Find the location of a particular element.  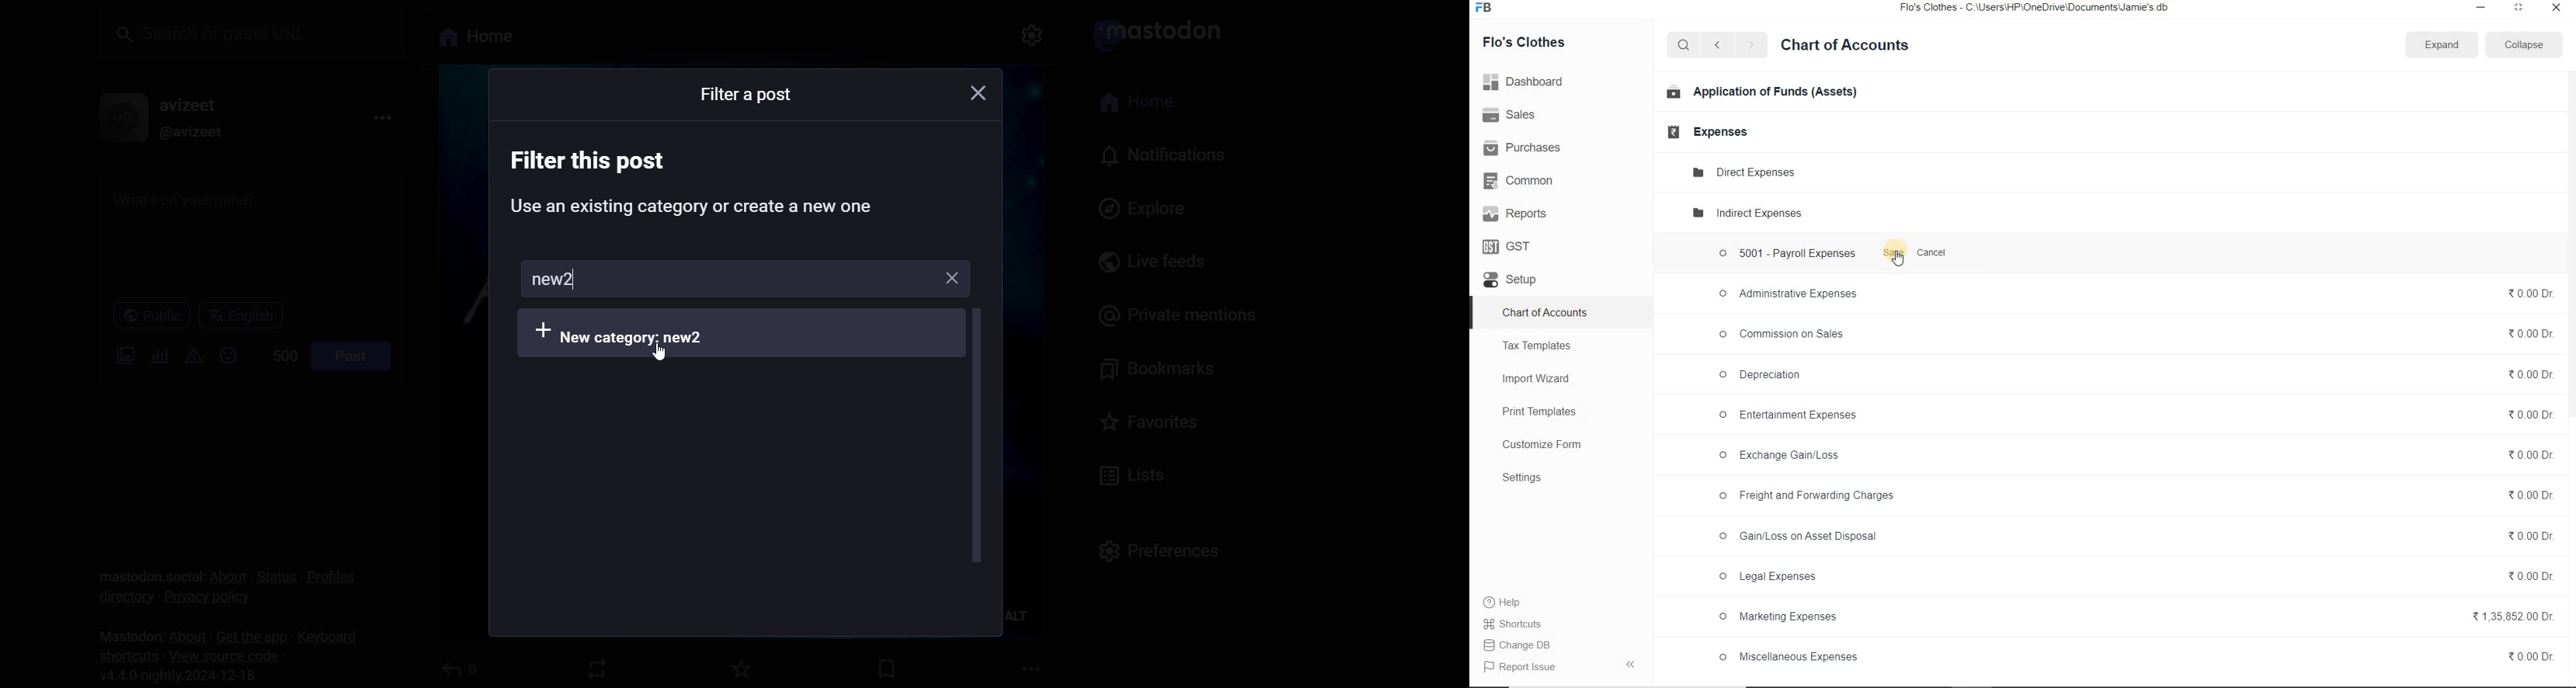

© Administrative Expenses %0.00Dr. is located at coordinates (2134, 295).